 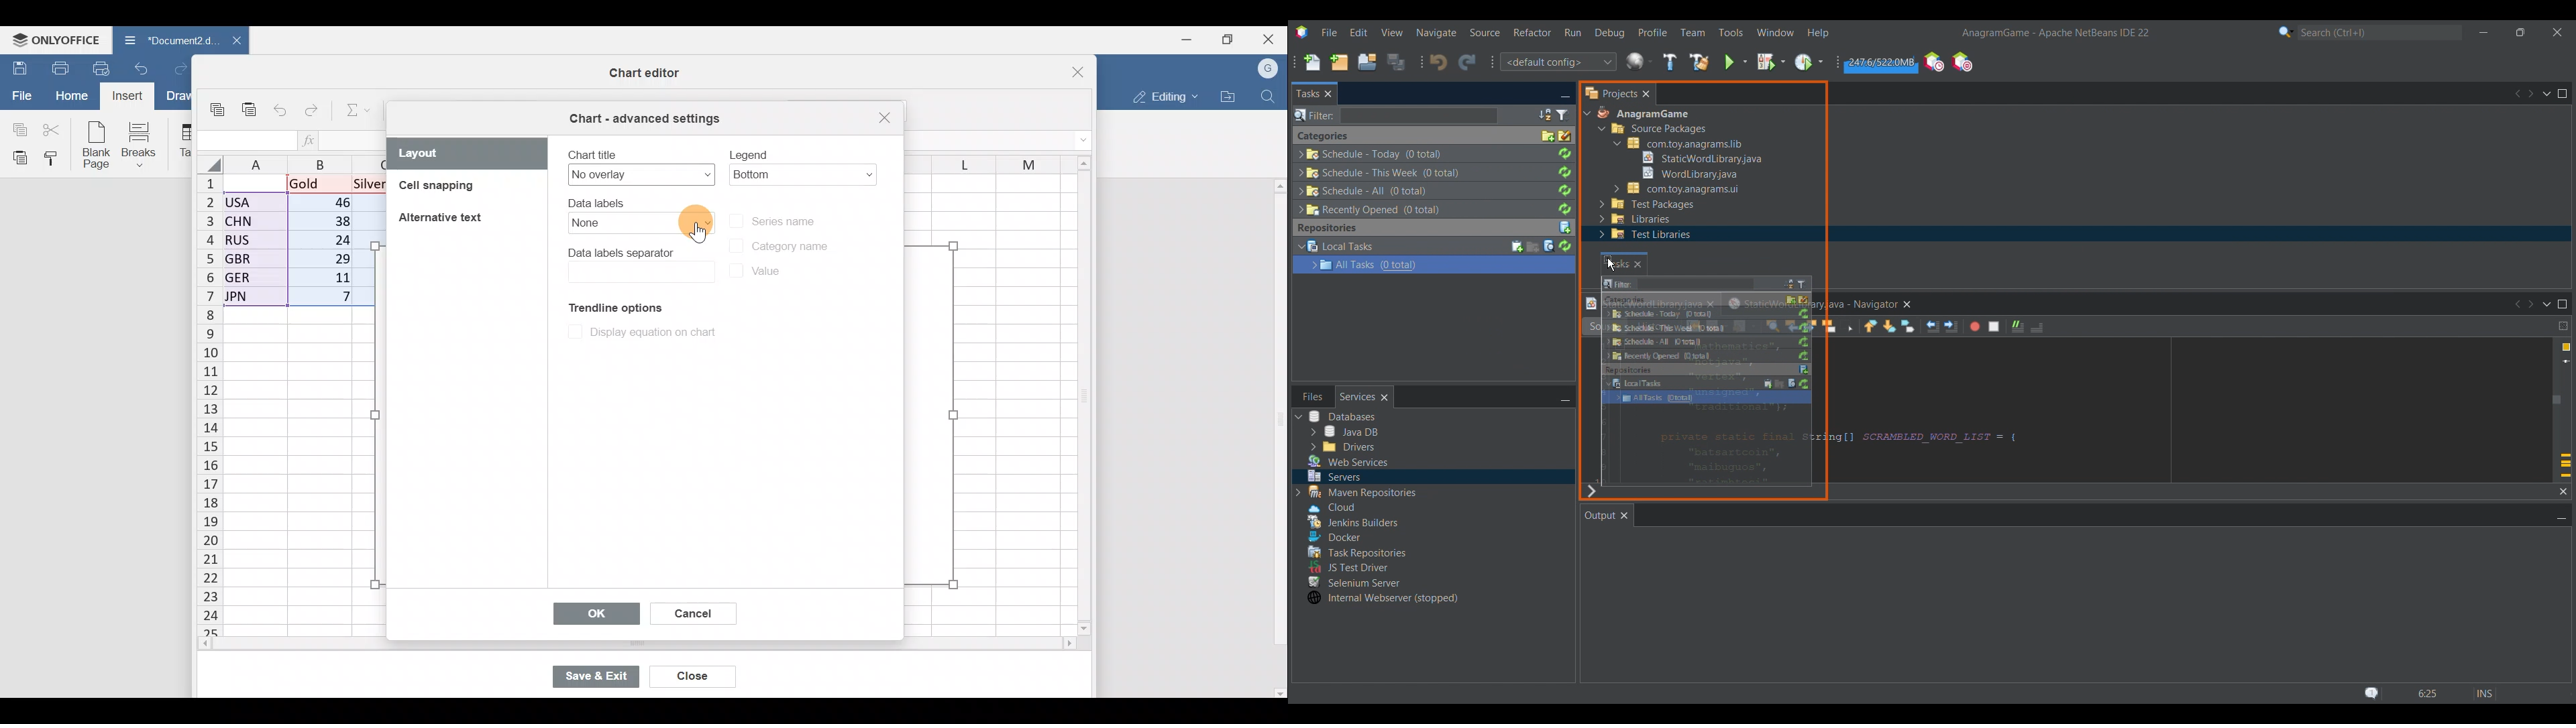 I want to click on Debug menu, so click(x=1609, y=33).